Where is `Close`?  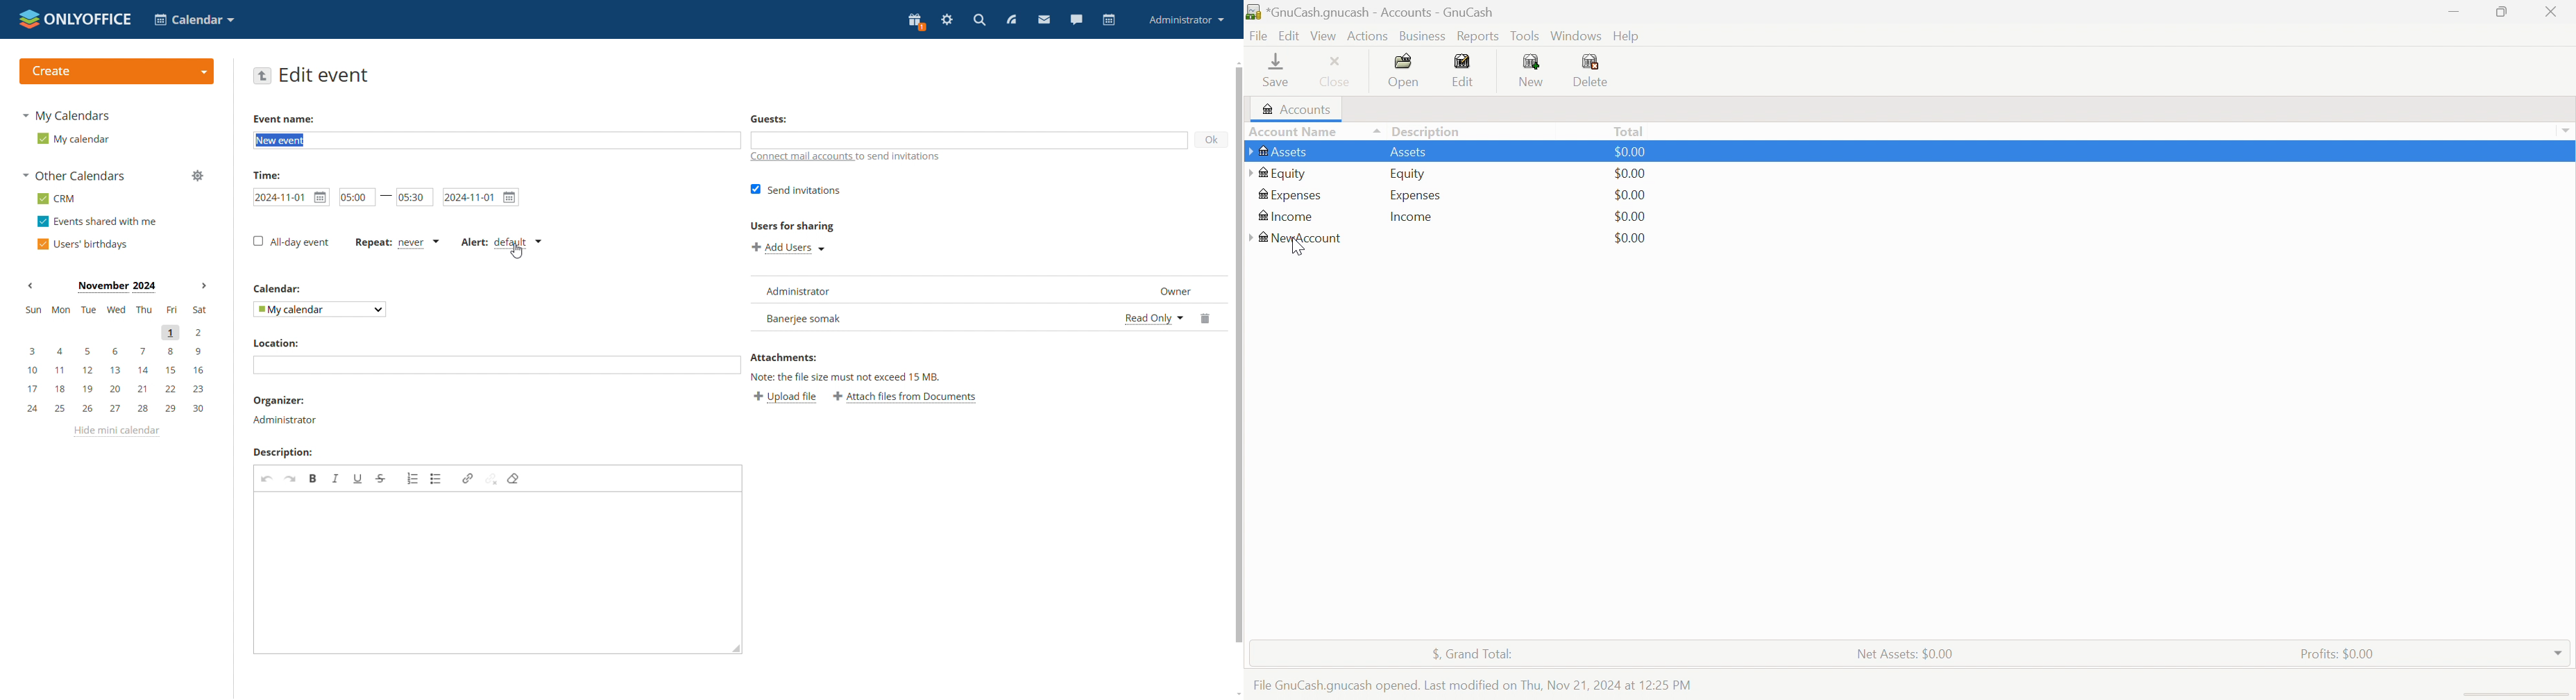
Close is located at coordinates (1336, 70).